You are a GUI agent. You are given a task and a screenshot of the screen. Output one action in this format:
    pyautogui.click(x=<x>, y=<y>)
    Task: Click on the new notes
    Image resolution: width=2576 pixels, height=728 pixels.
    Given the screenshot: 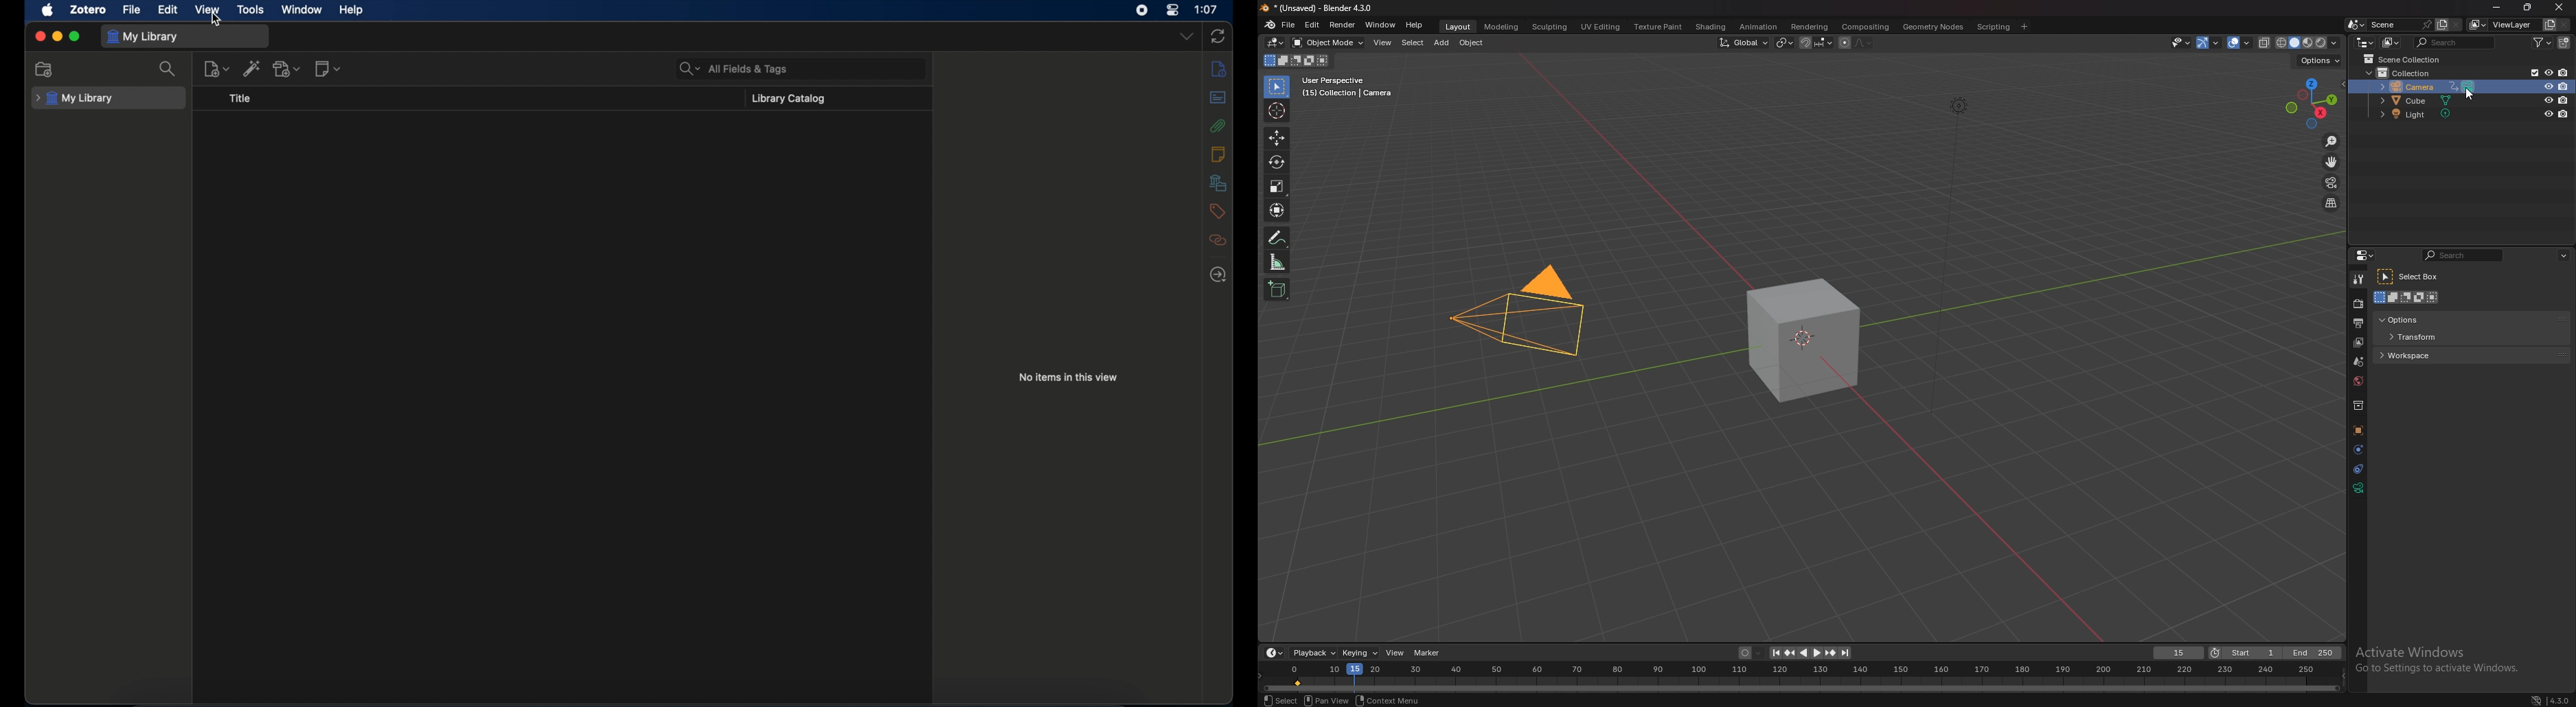 What is the action you would take?
    pyautogui.click(x=327, y=69)
    